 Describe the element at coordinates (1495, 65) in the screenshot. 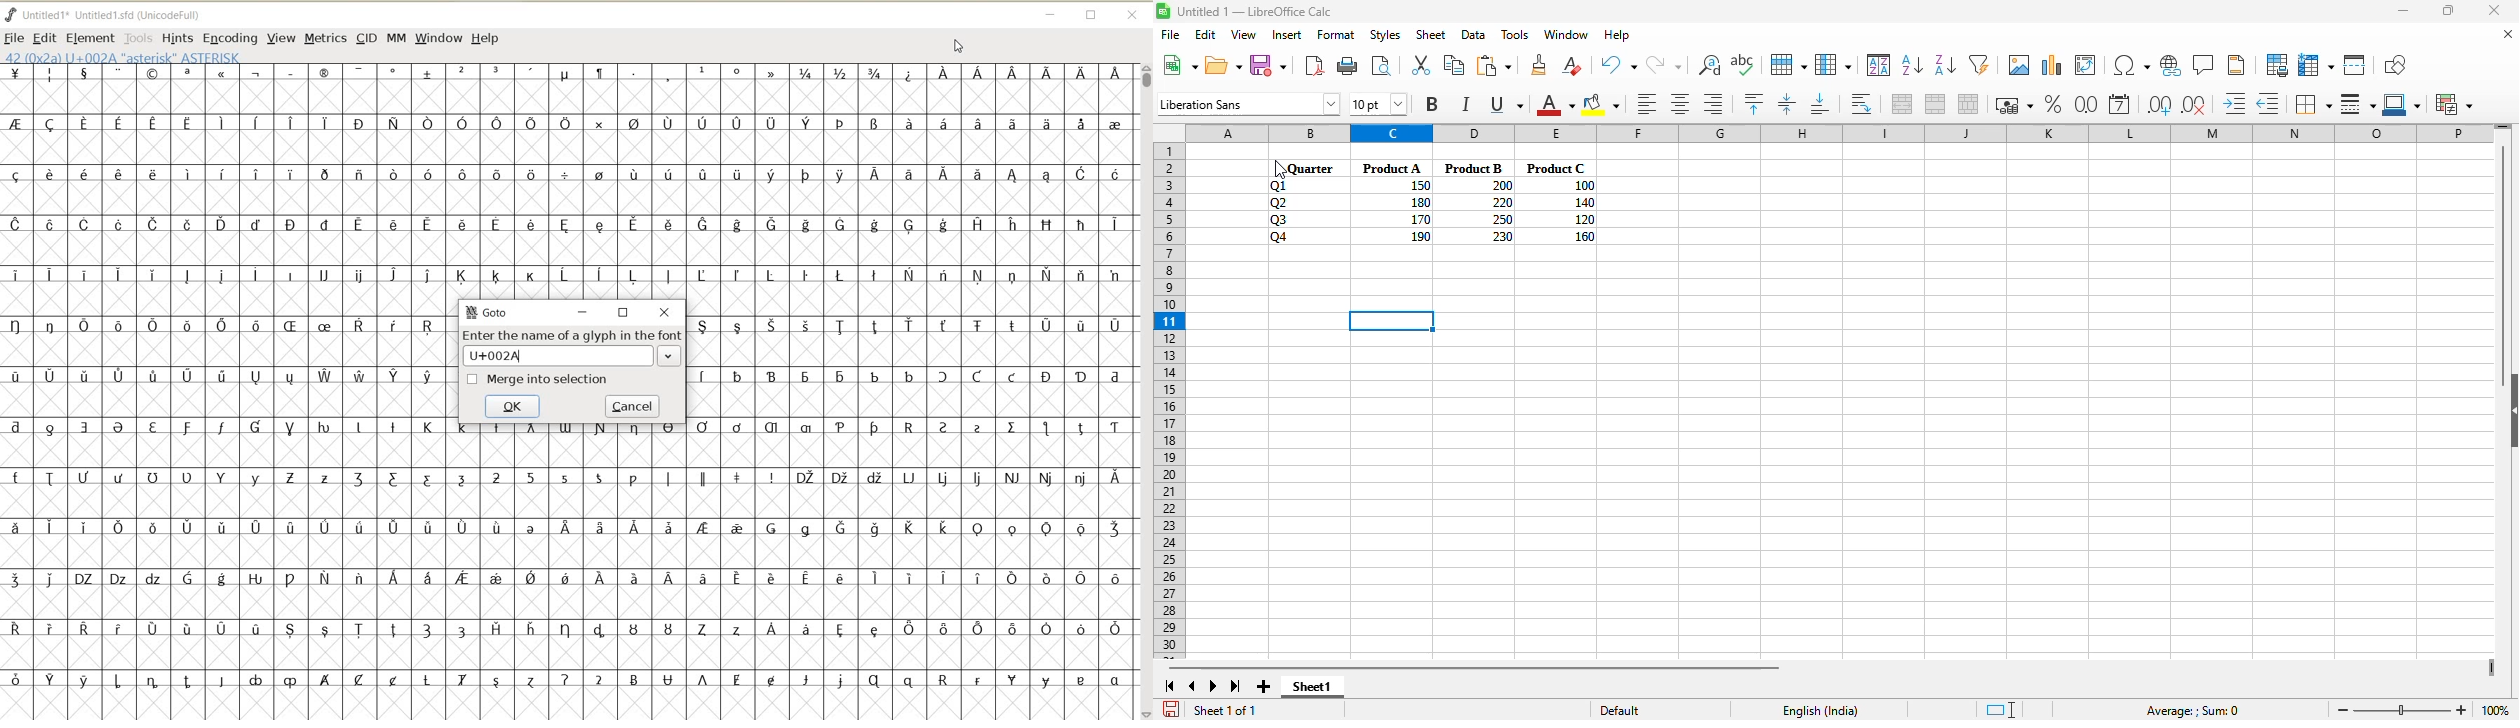

I see `paste` at that location.